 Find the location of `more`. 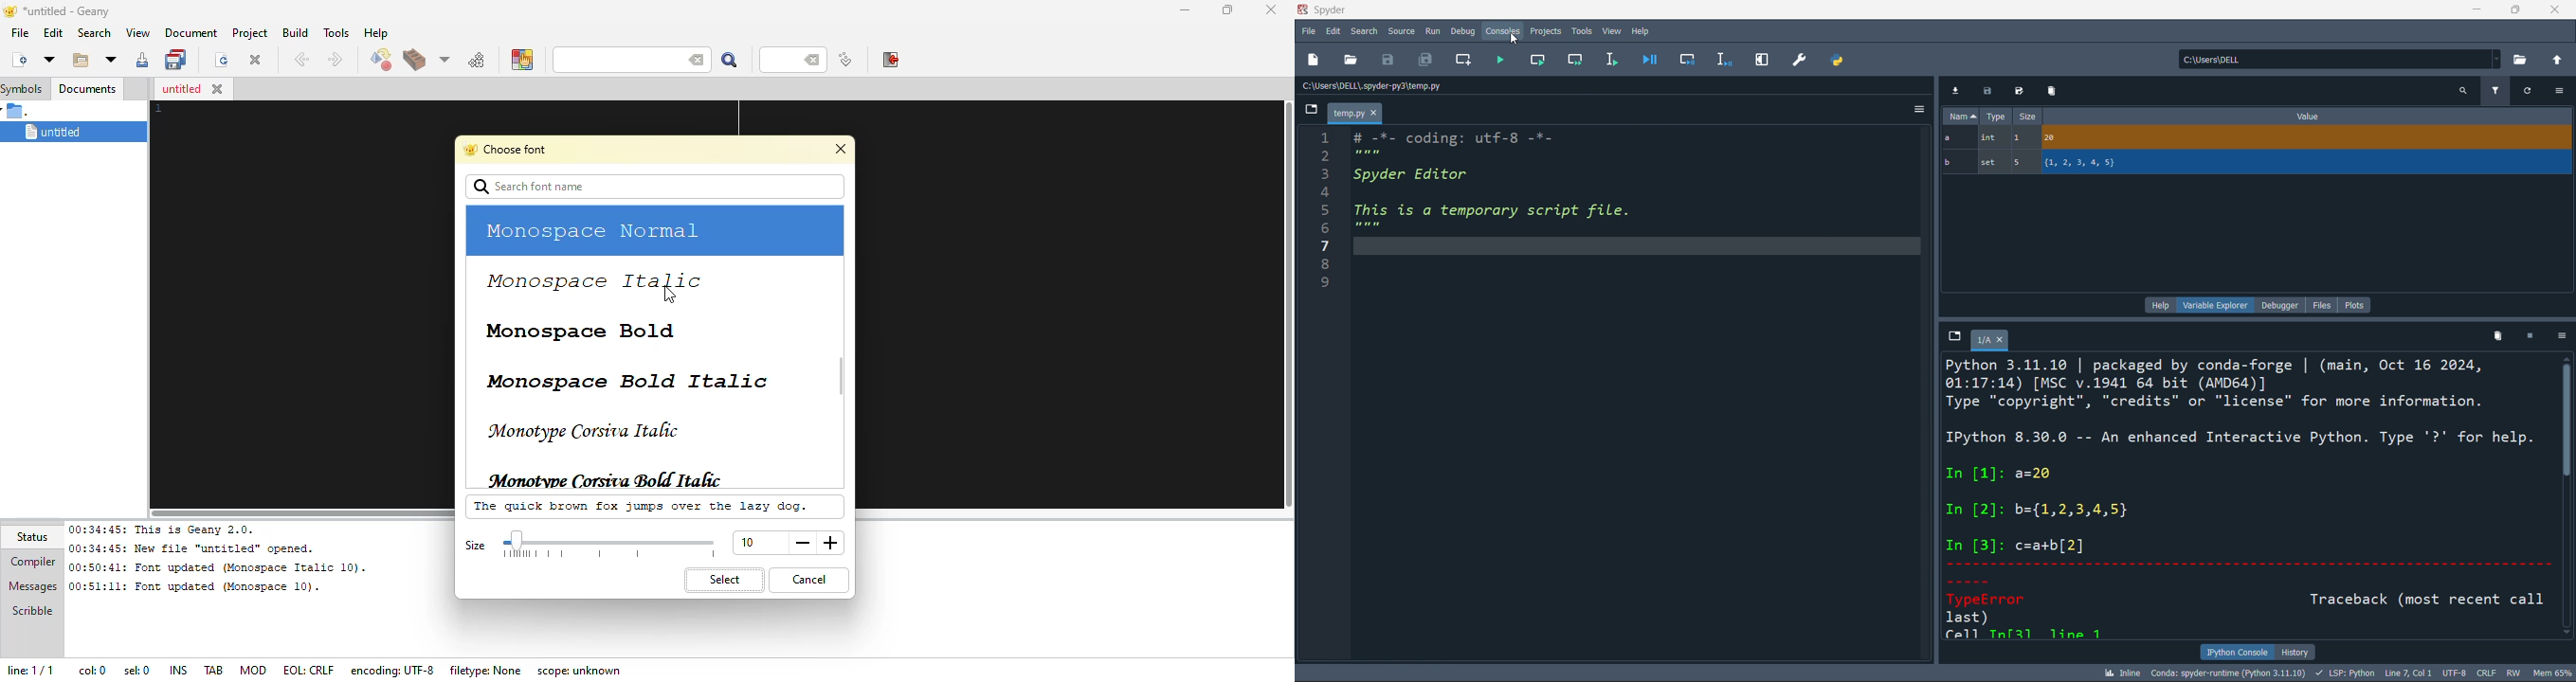

more is located at coordinates (833, 543).